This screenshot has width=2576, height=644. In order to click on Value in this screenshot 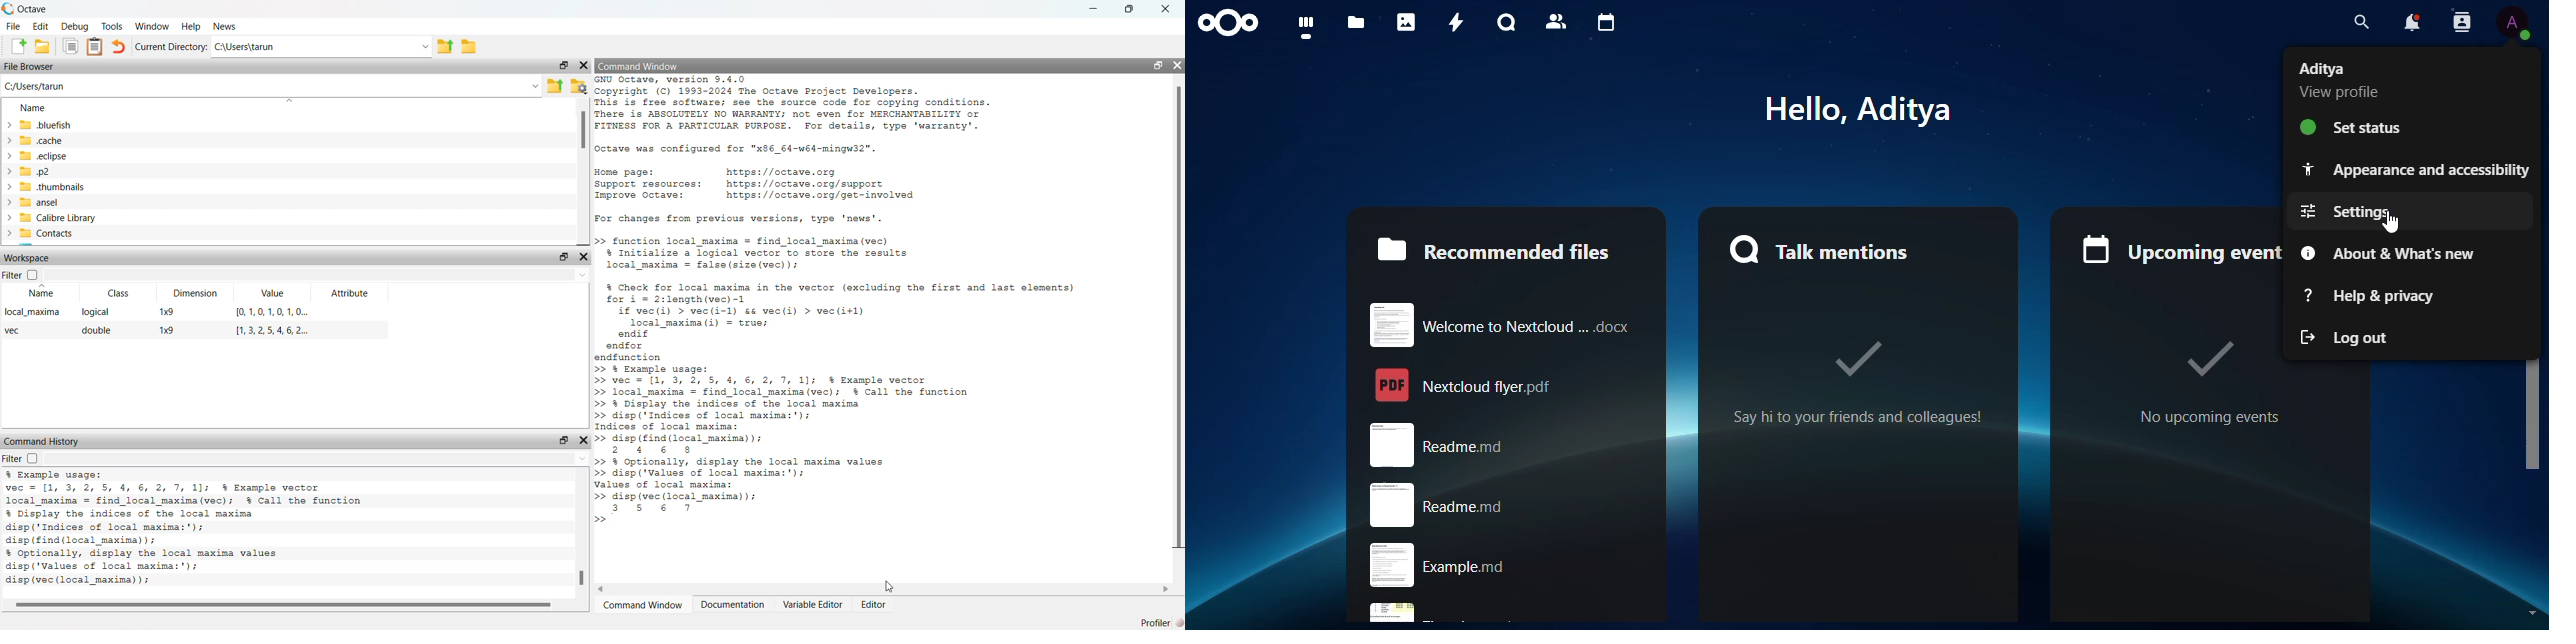, I will do `click(272, 294)`.